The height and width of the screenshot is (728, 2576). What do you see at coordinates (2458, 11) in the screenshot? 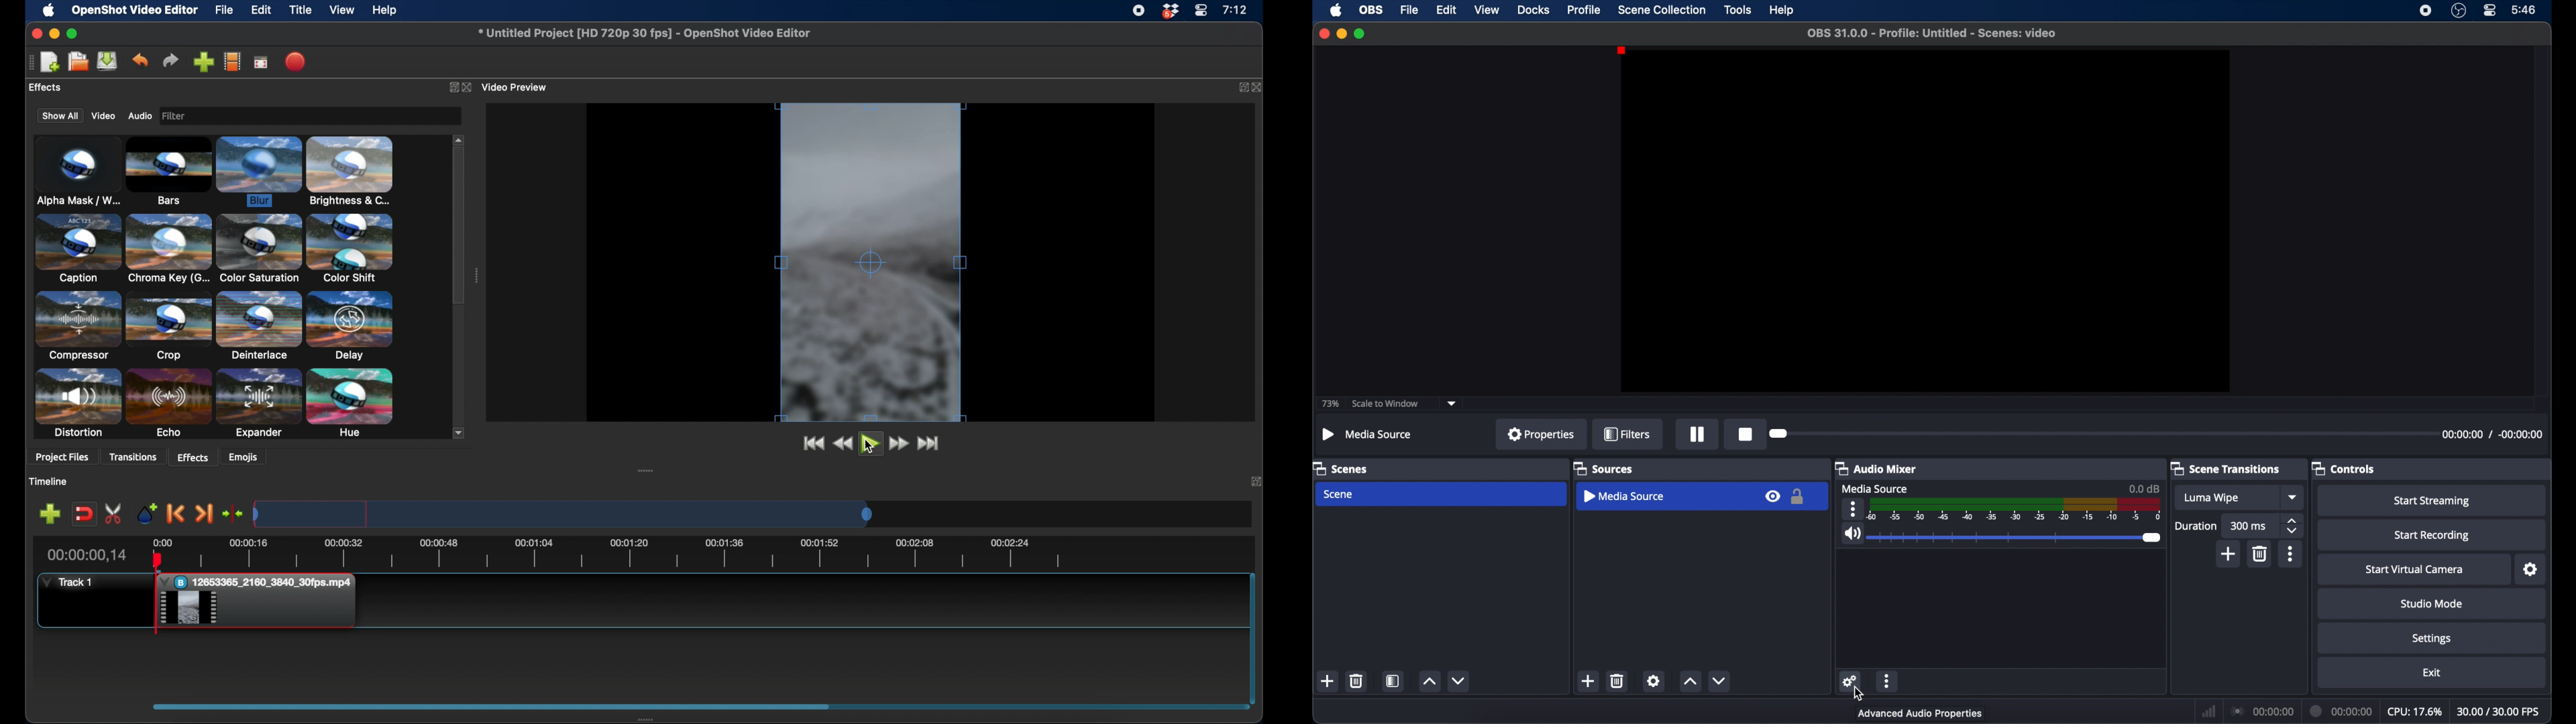
I see `obs studio` at bounding box center [2458, 11].